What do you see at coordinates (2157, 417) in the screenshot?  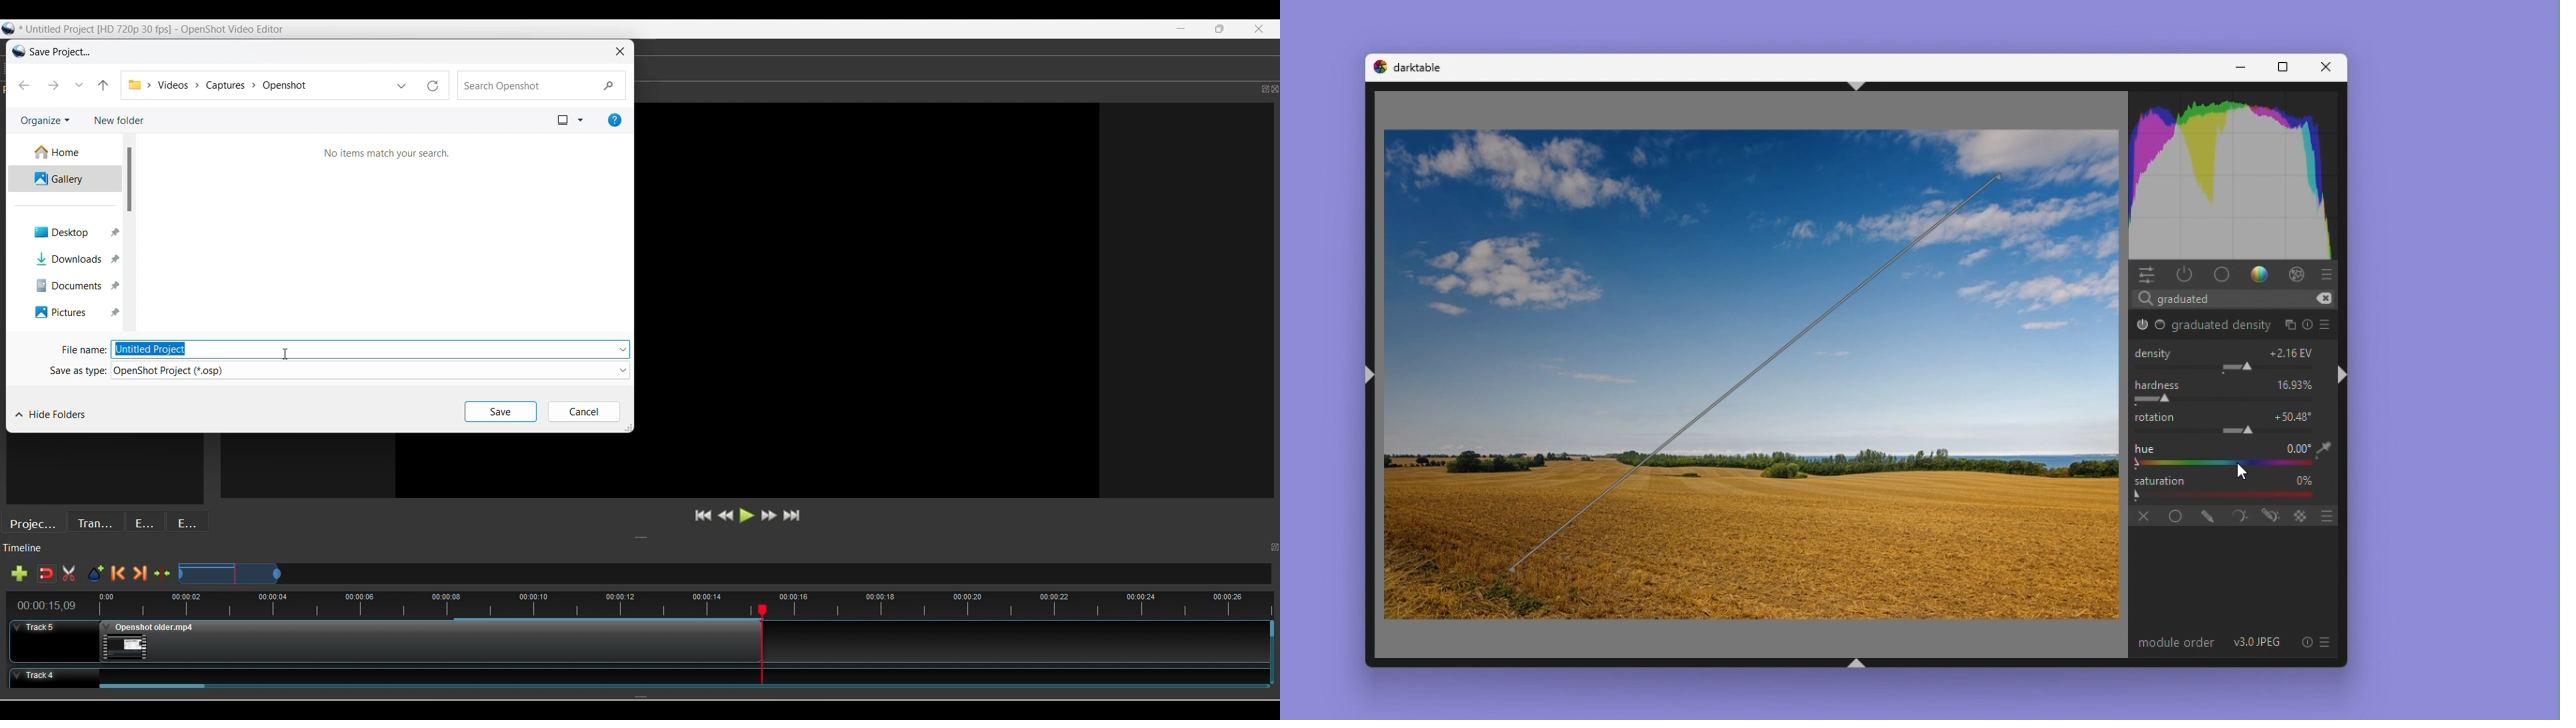 I see `rotation` at bounding box center [2157, 417].